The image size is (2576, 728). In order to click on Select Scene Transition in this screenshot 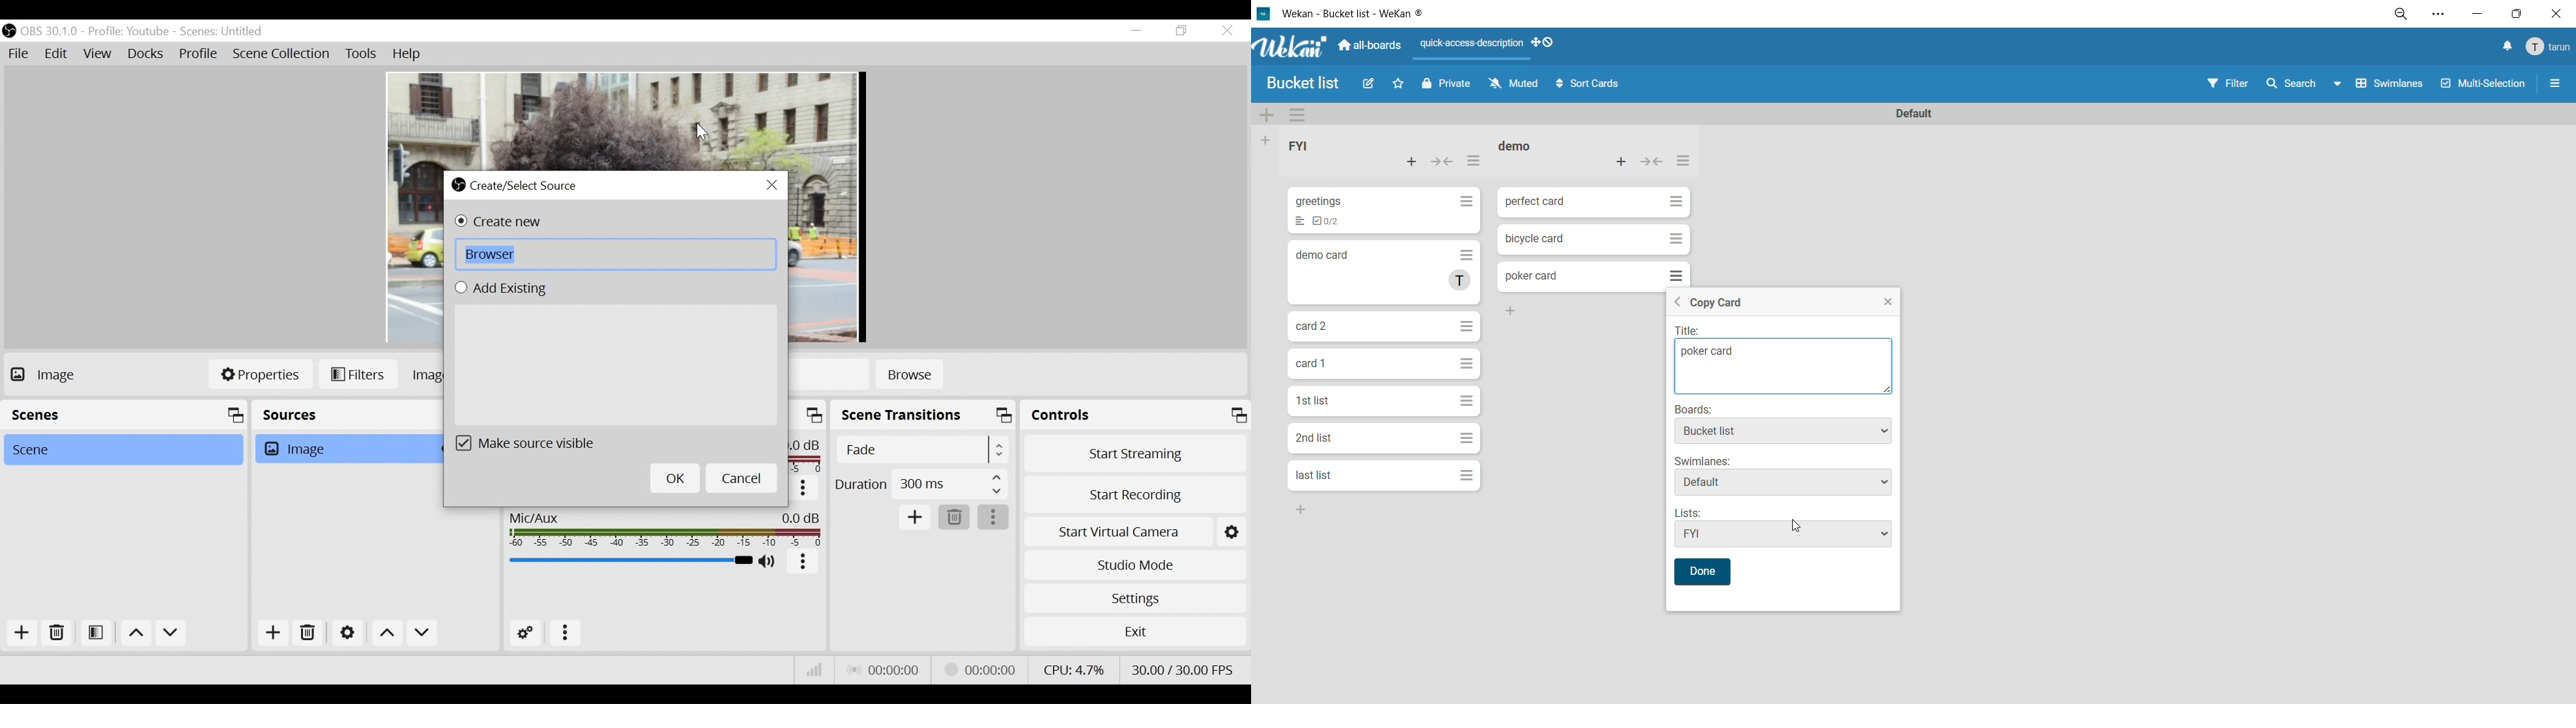, I will do `click(922, 448)`.